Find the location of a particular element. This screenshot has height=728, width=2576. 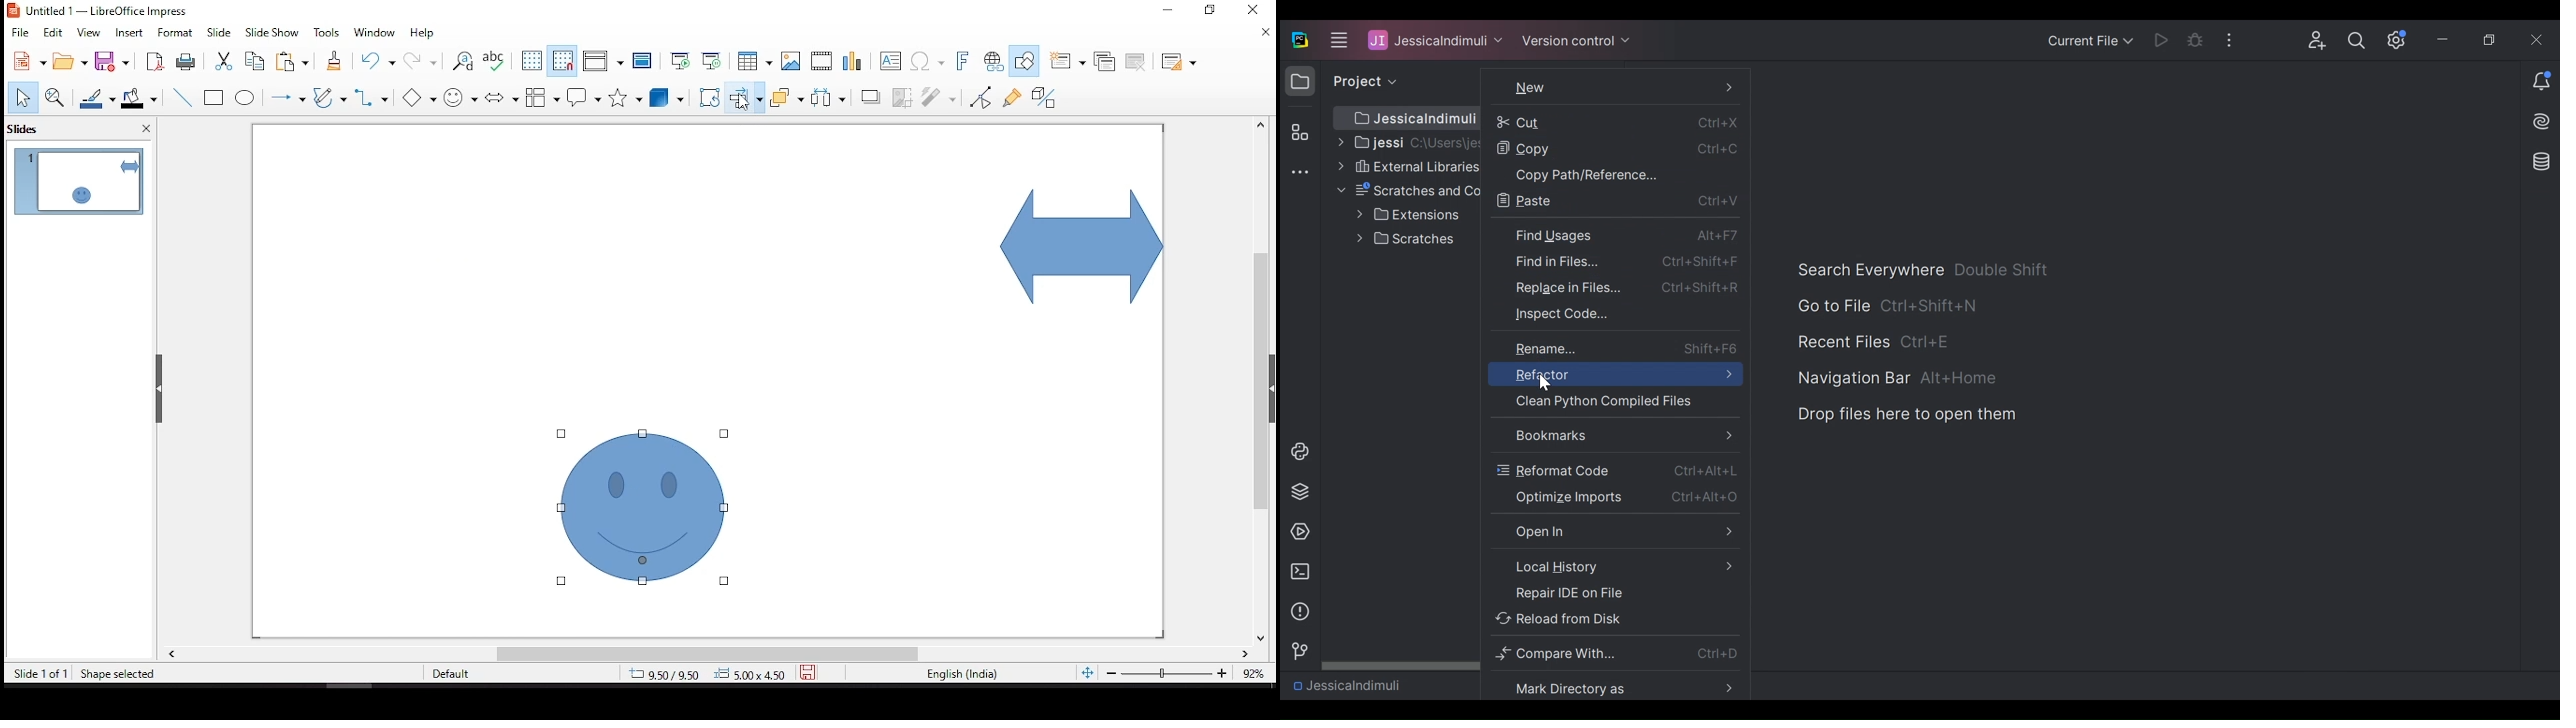

select tool is located at coordinates (23, 96).